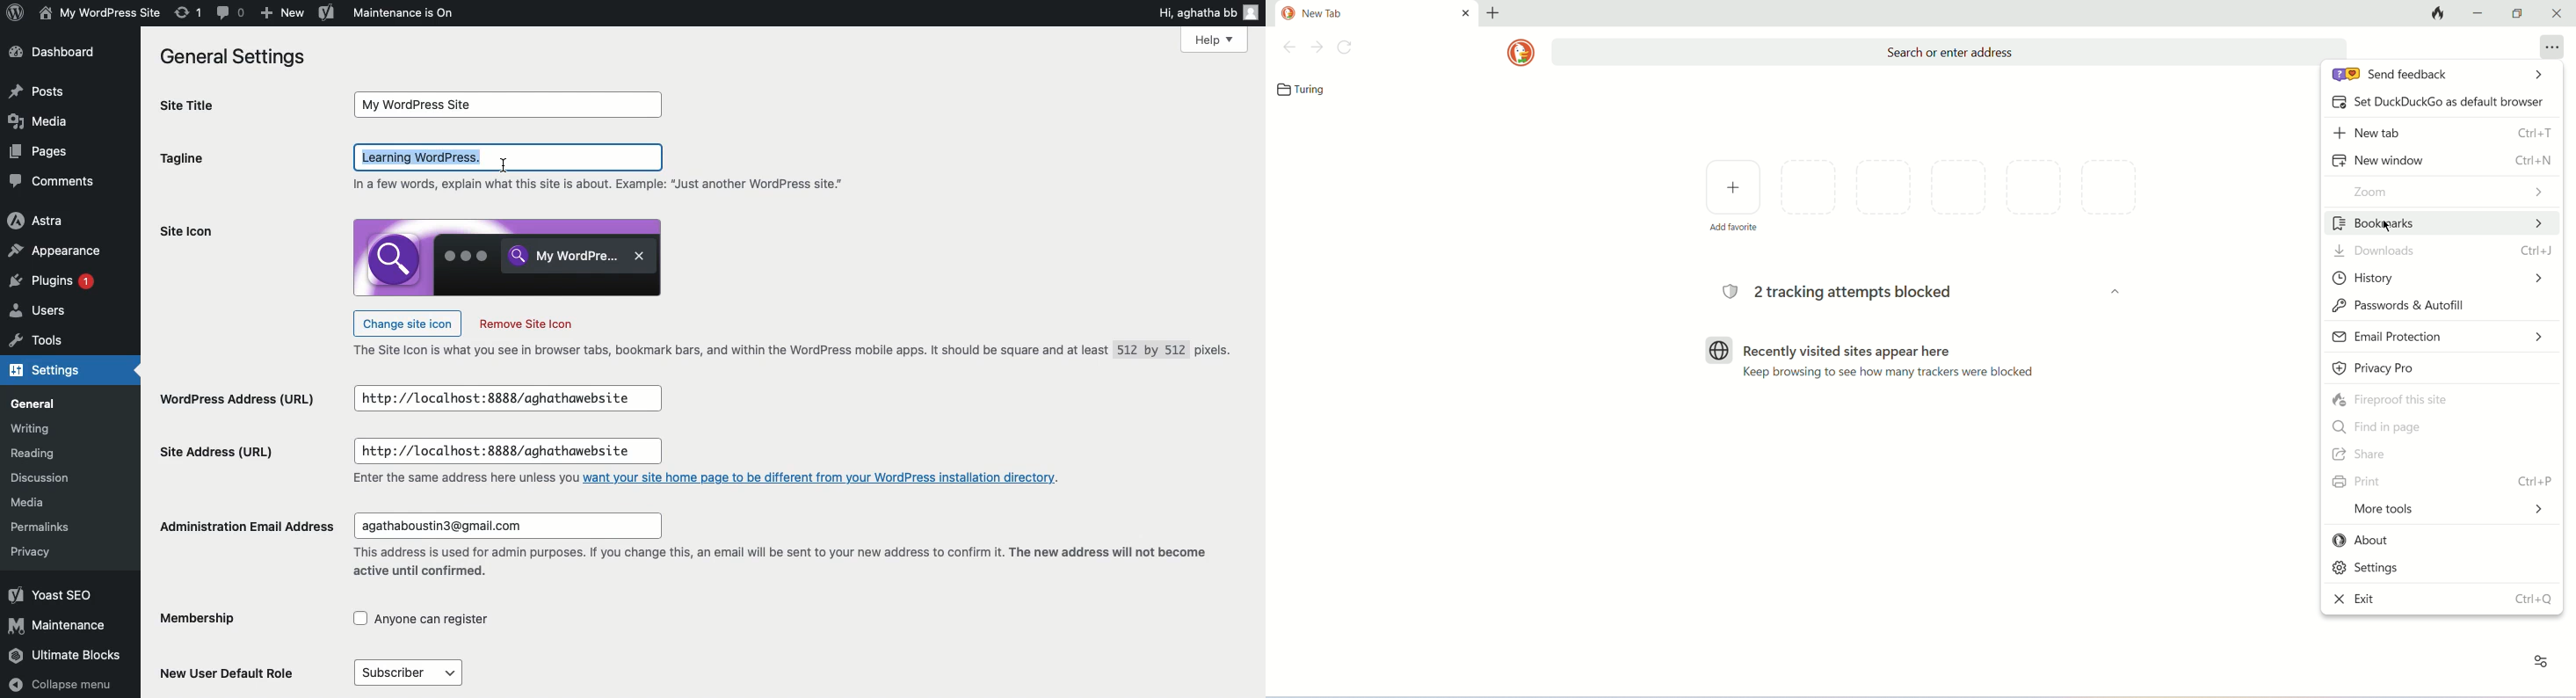  Describe the element at coordinates (207, 105) in the screenshot. I see `Site title` at that location.